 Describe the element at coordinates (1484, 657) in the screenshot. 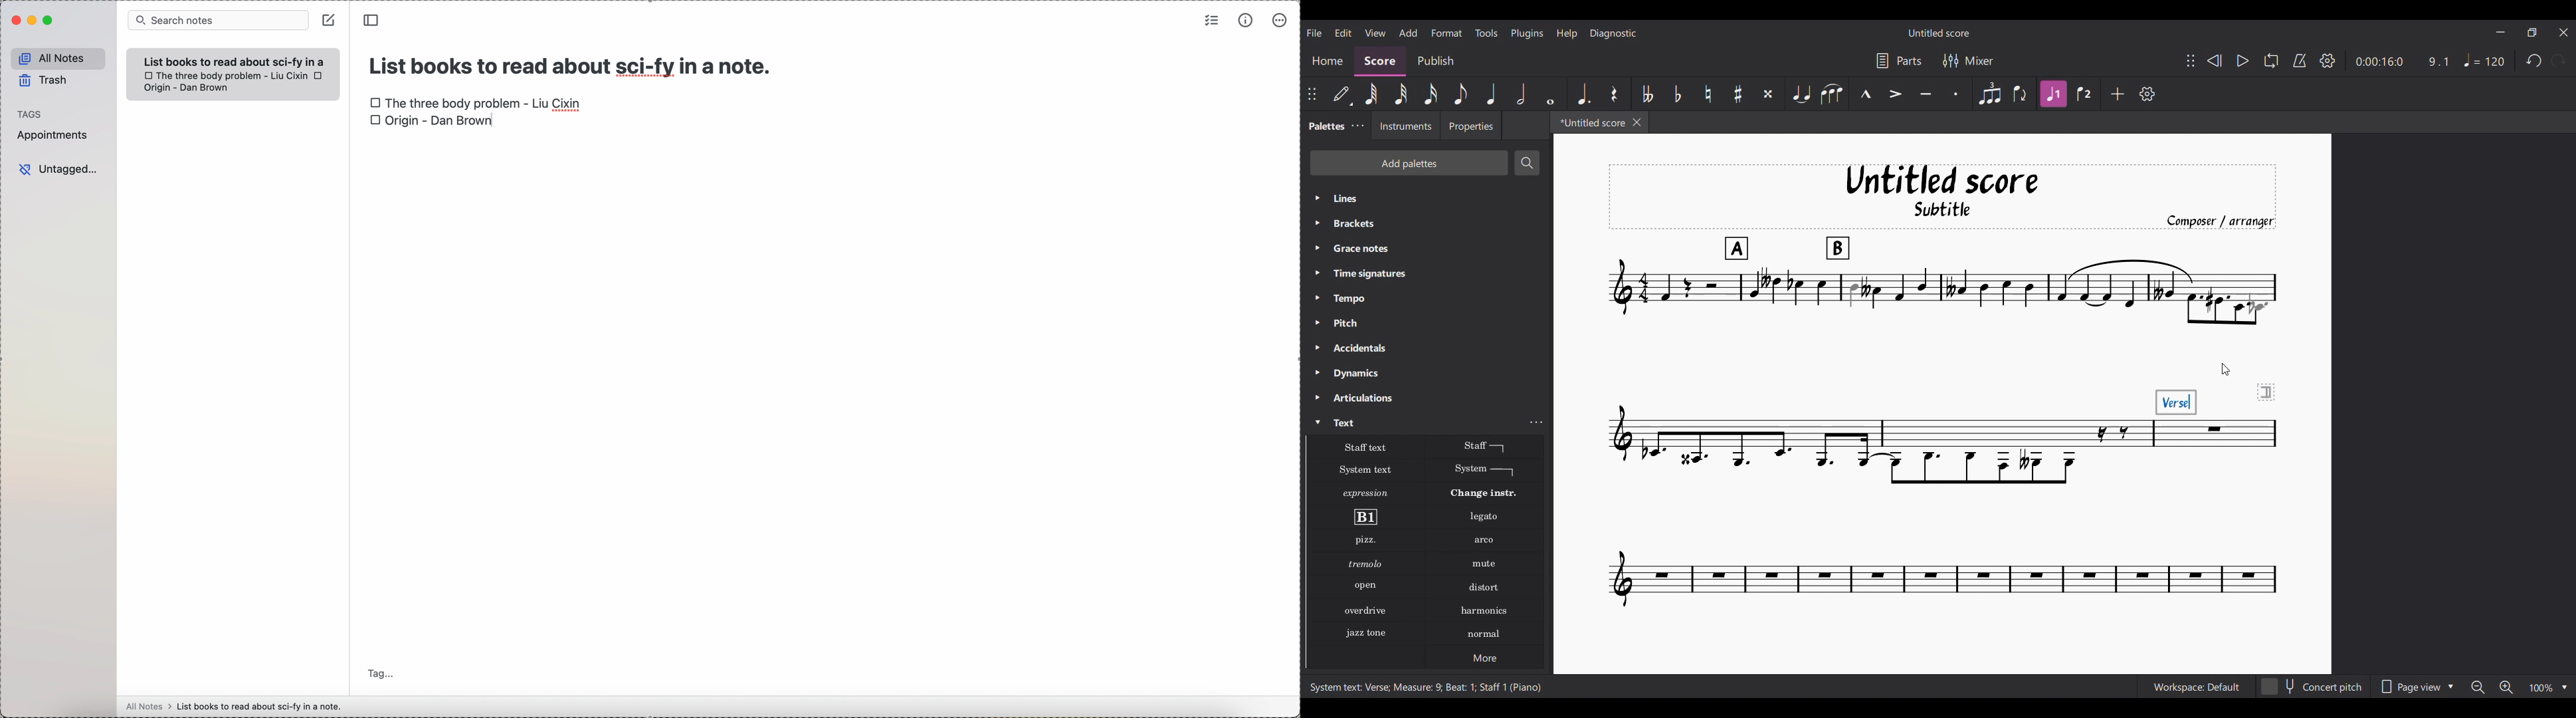

I see `More options` at that location.